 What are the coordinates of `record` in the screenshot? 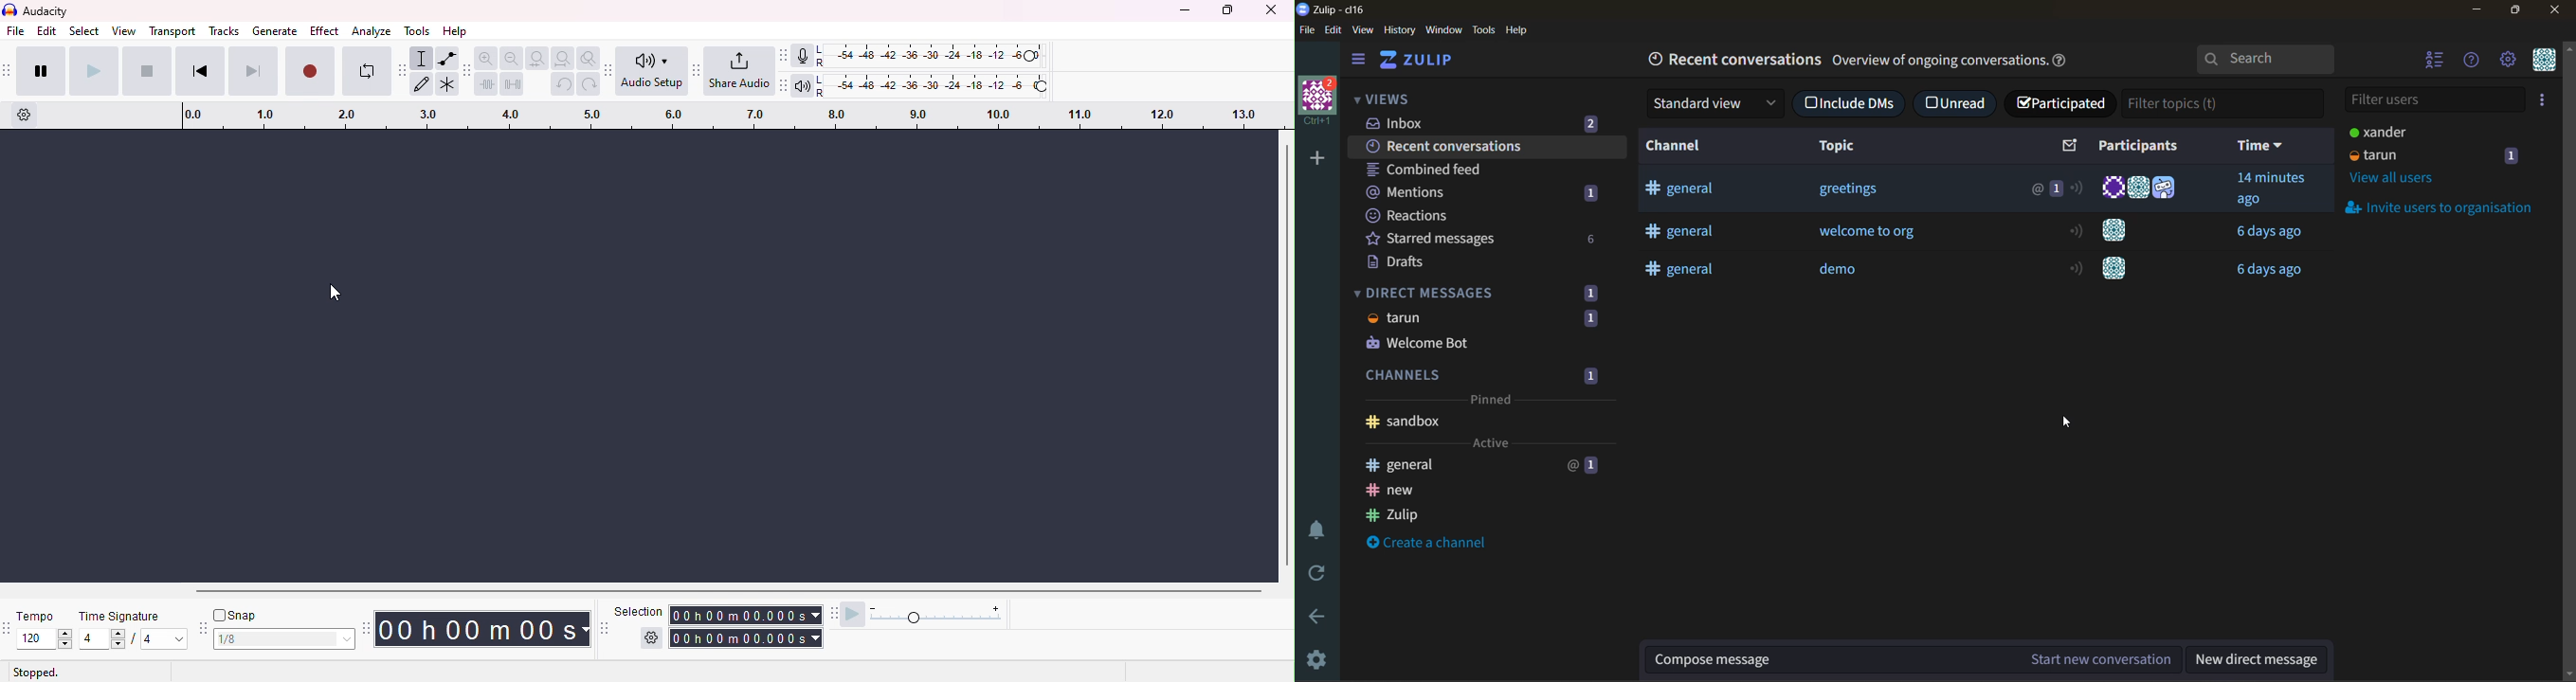 It's located at (310, 70).